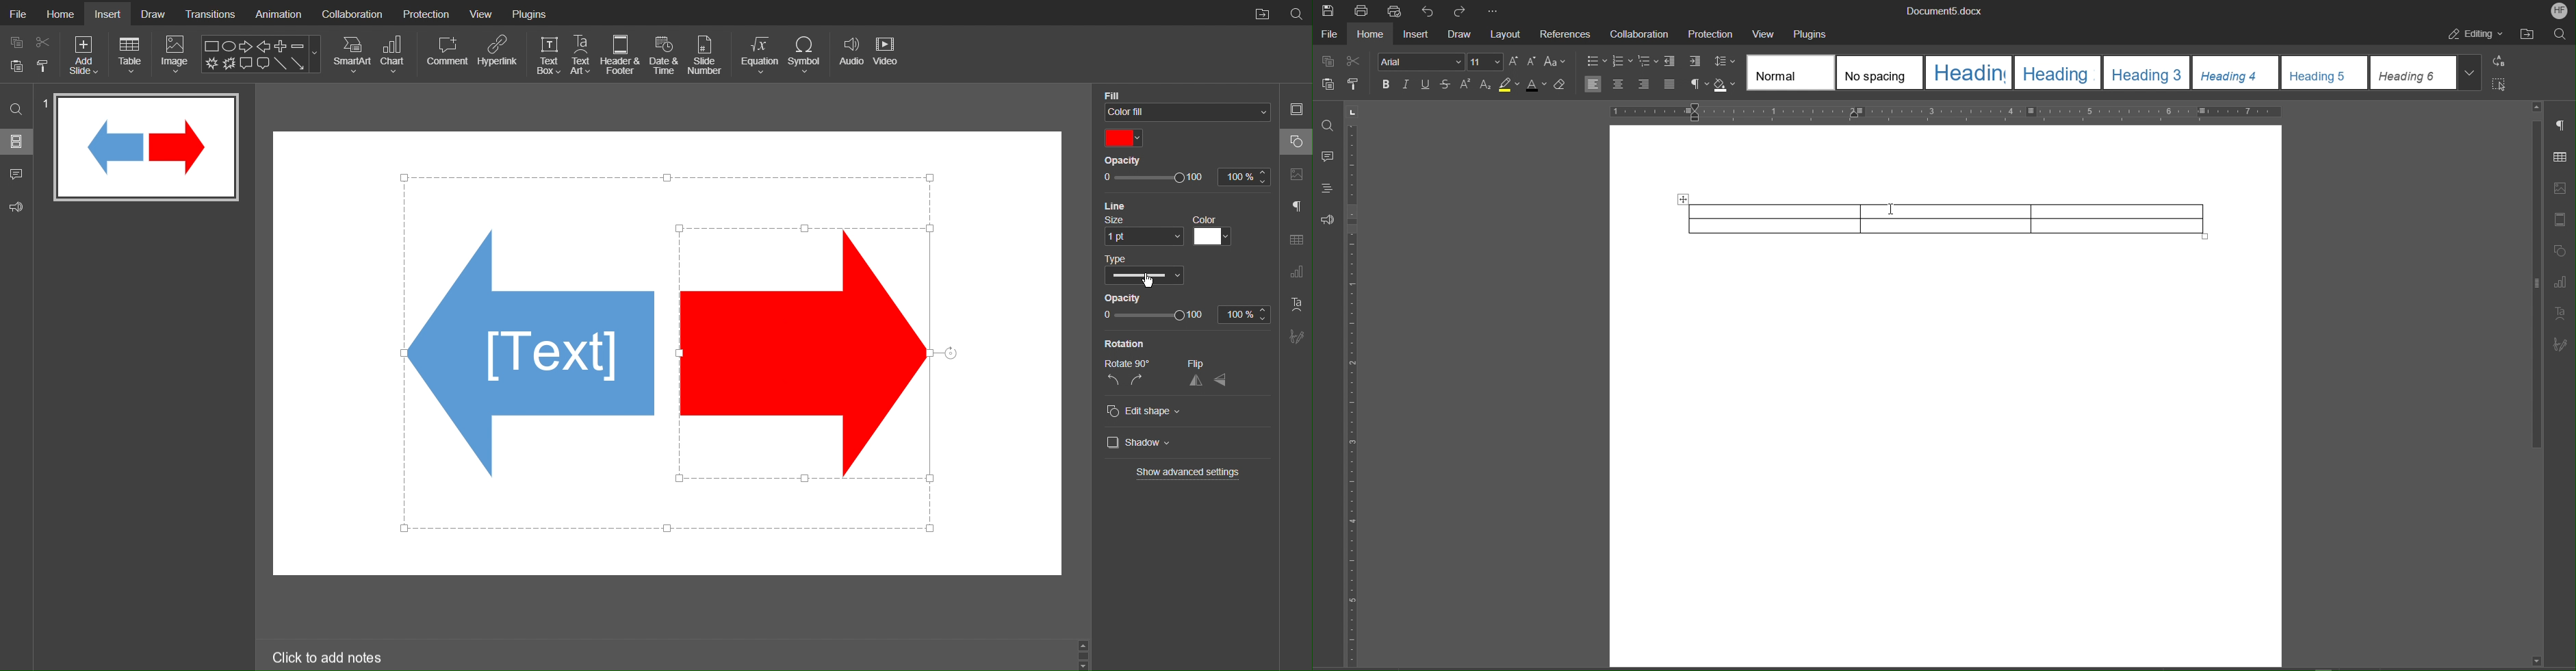 The image size is (2576, 672). I want to click on Comment , so click(446, 55).